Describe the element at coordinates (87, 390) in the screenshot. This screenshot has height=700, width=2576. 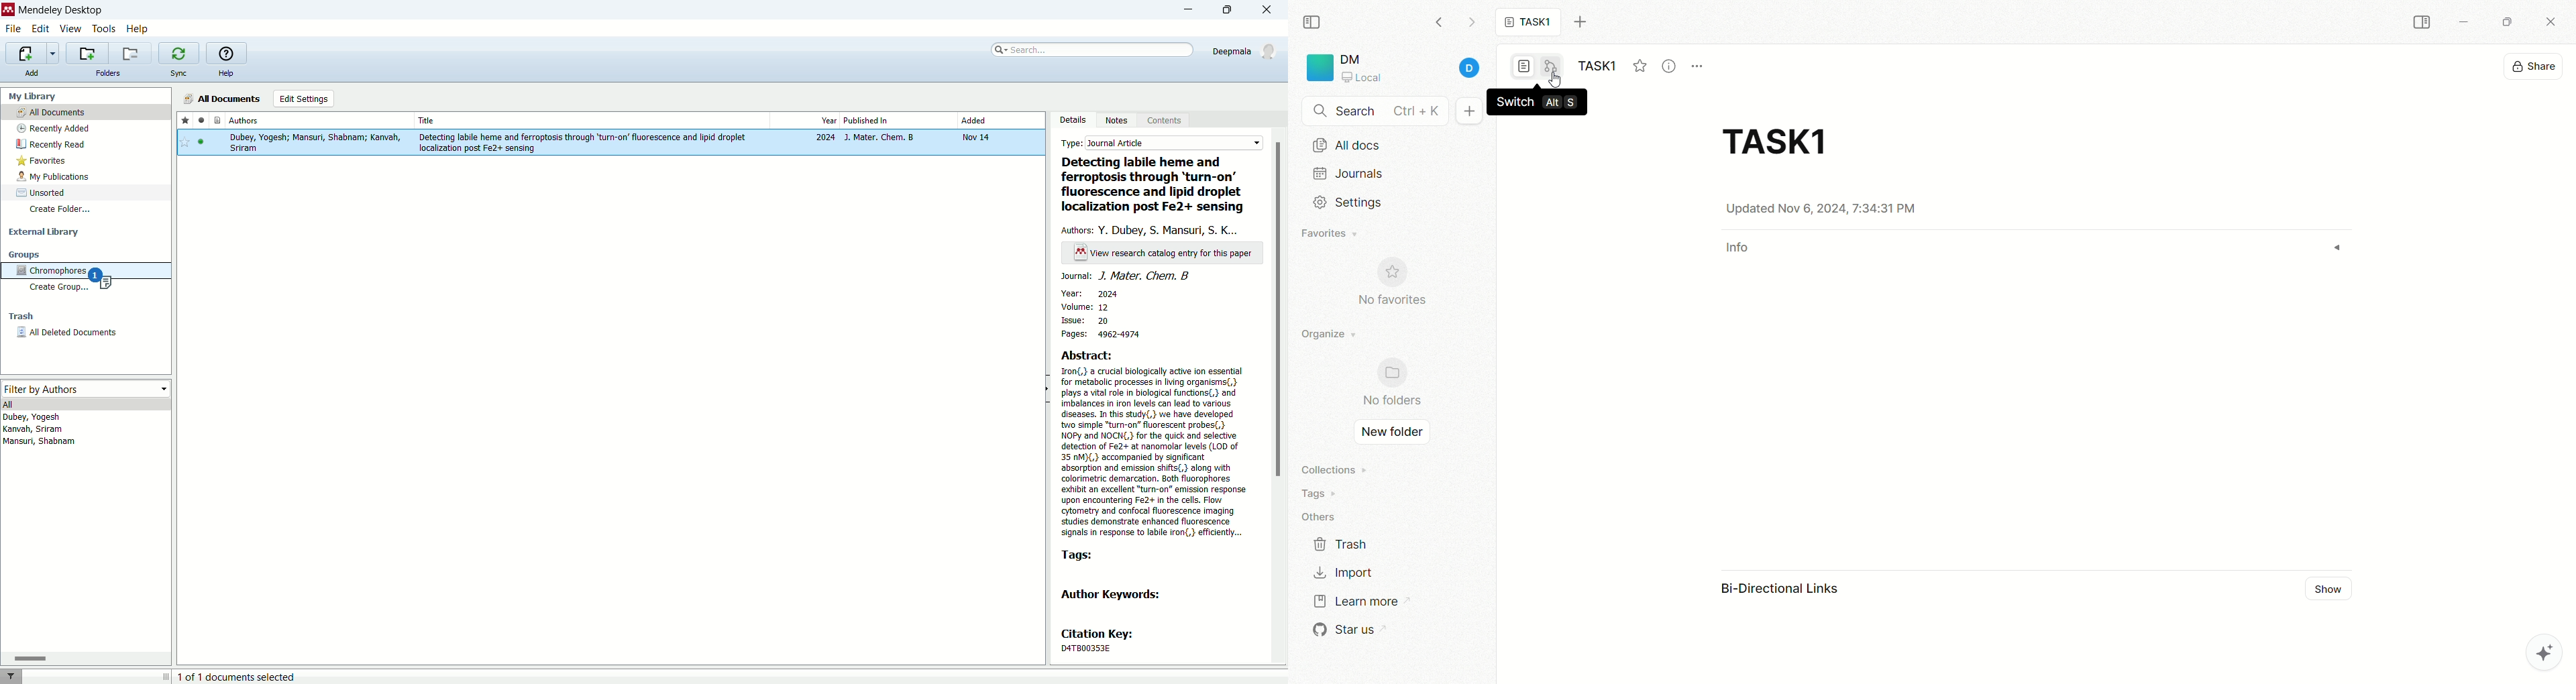
I see `filter by authors` at that location.